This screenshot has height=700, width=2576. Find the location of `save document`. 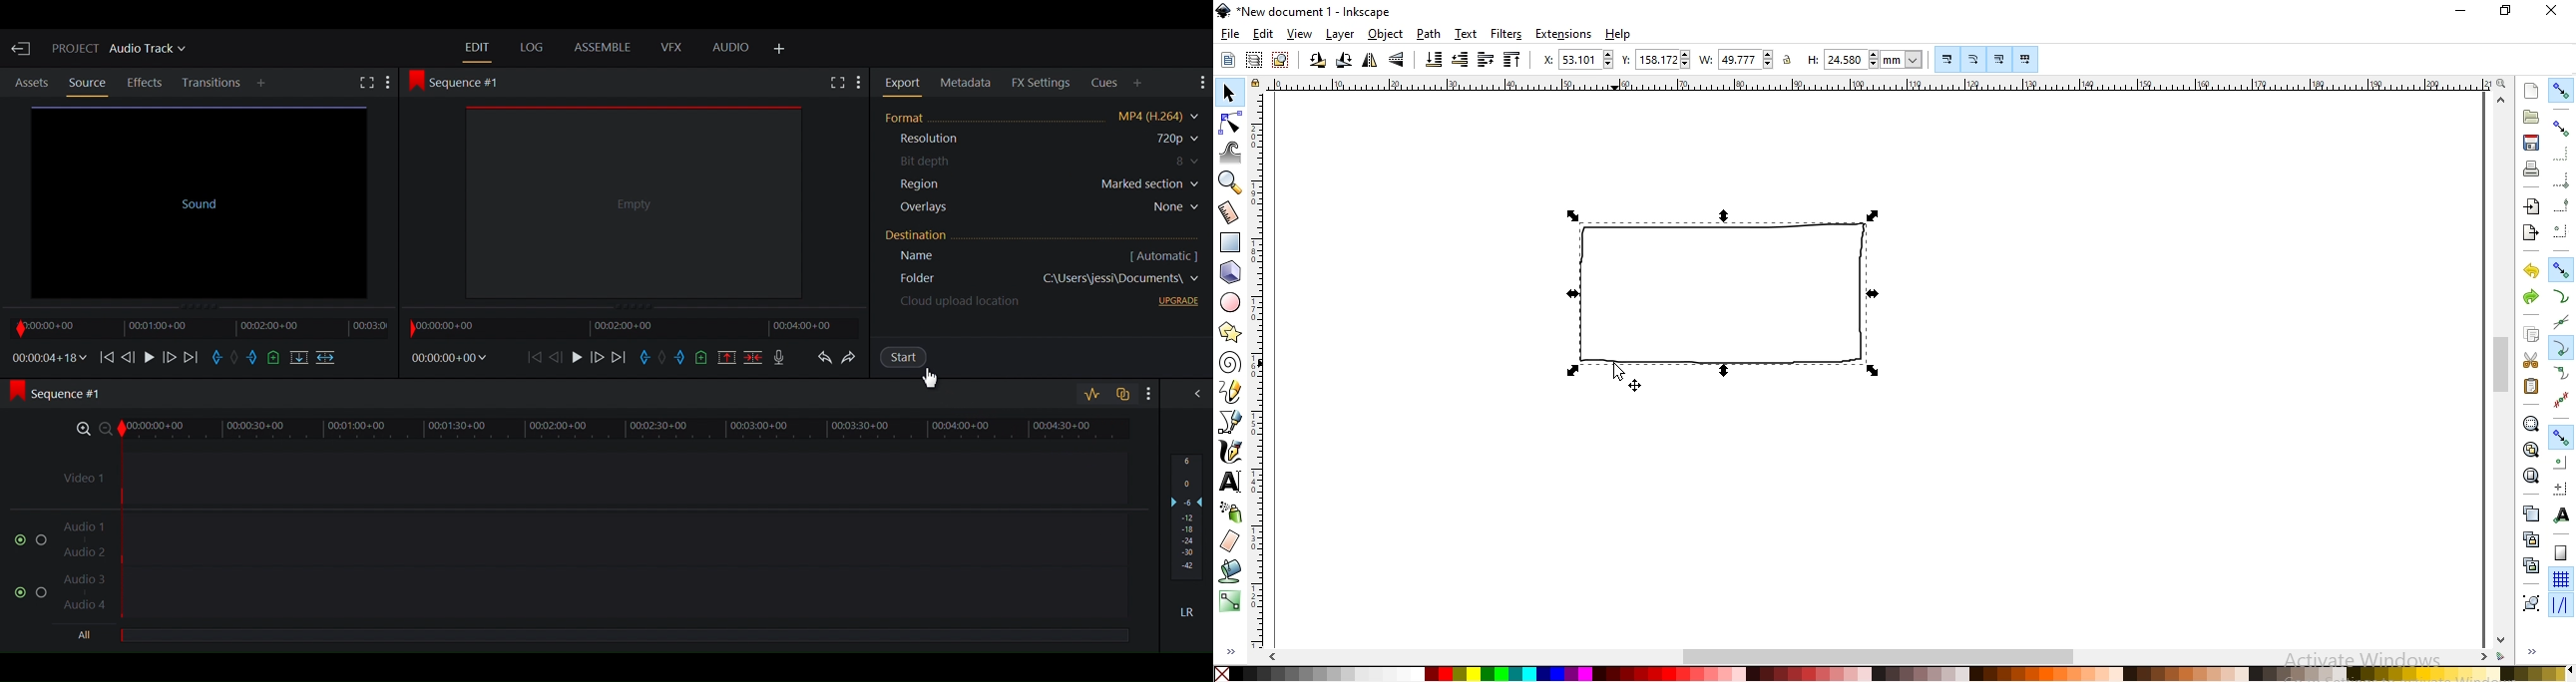

save document is located at coordinates (2530, 144).